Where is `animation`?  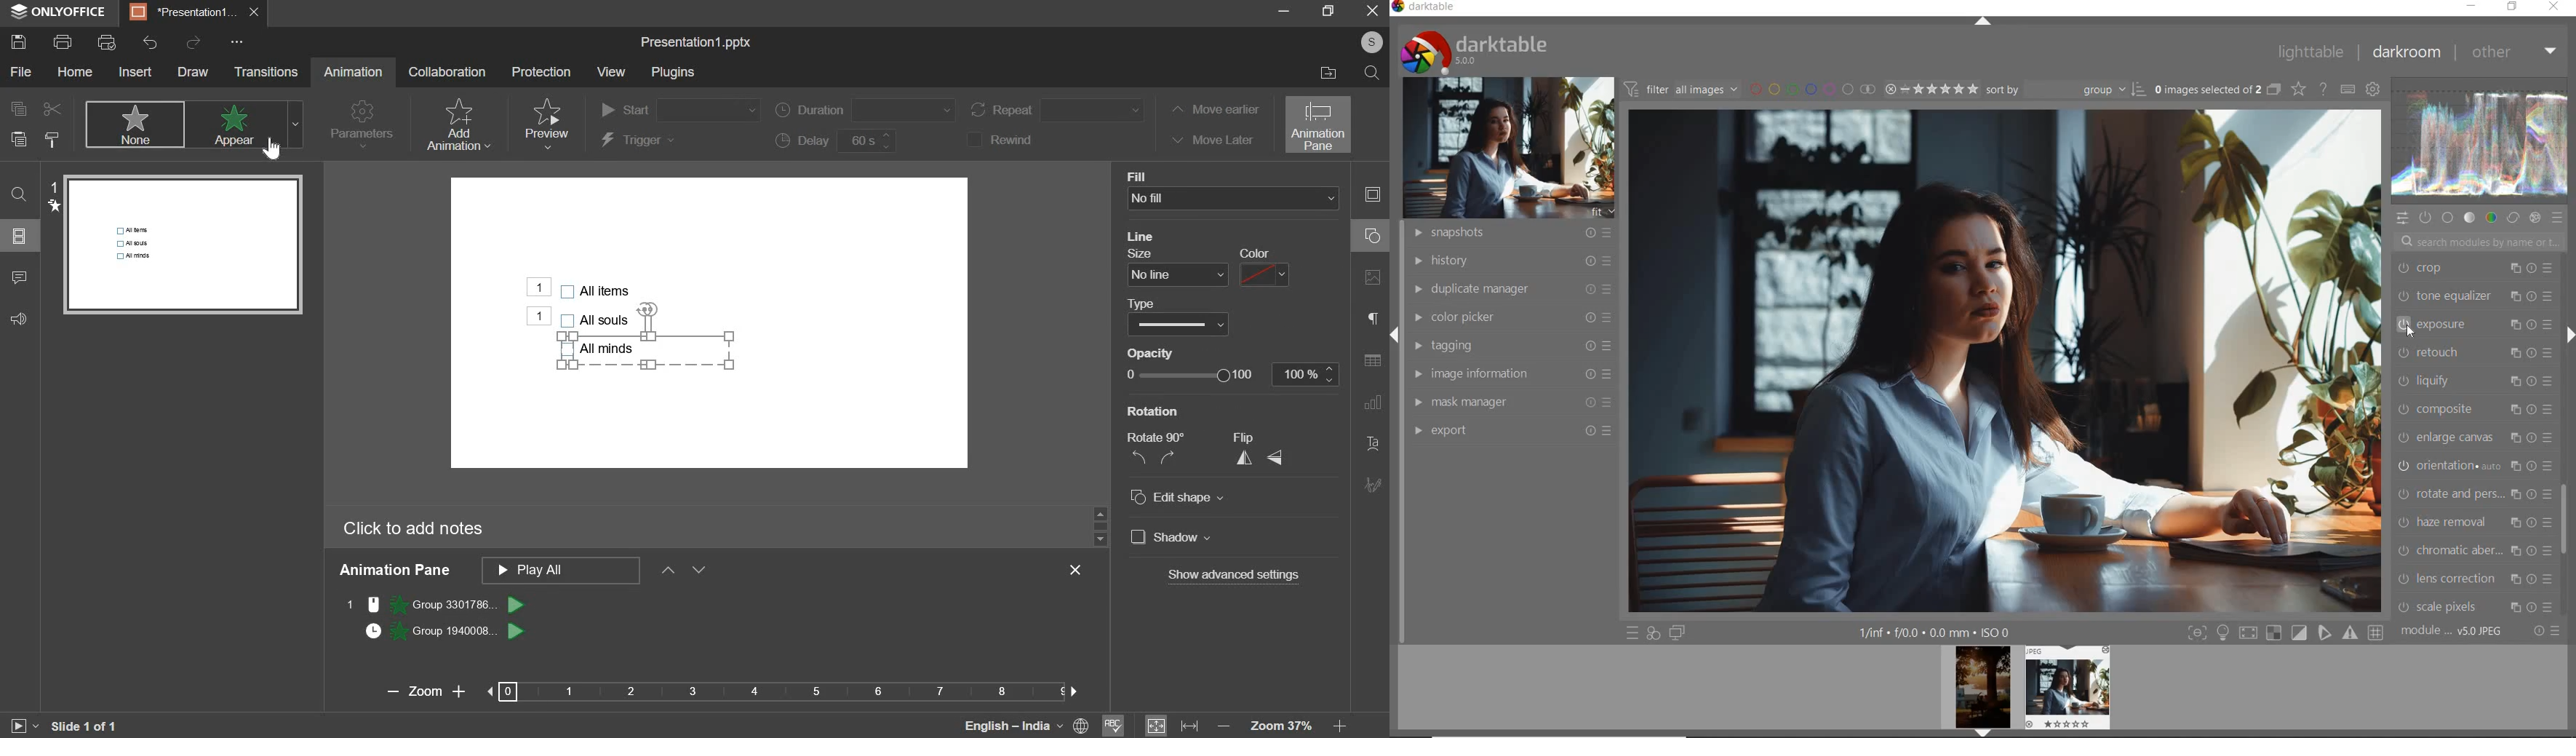 animation is located at coordinates (353, 71).